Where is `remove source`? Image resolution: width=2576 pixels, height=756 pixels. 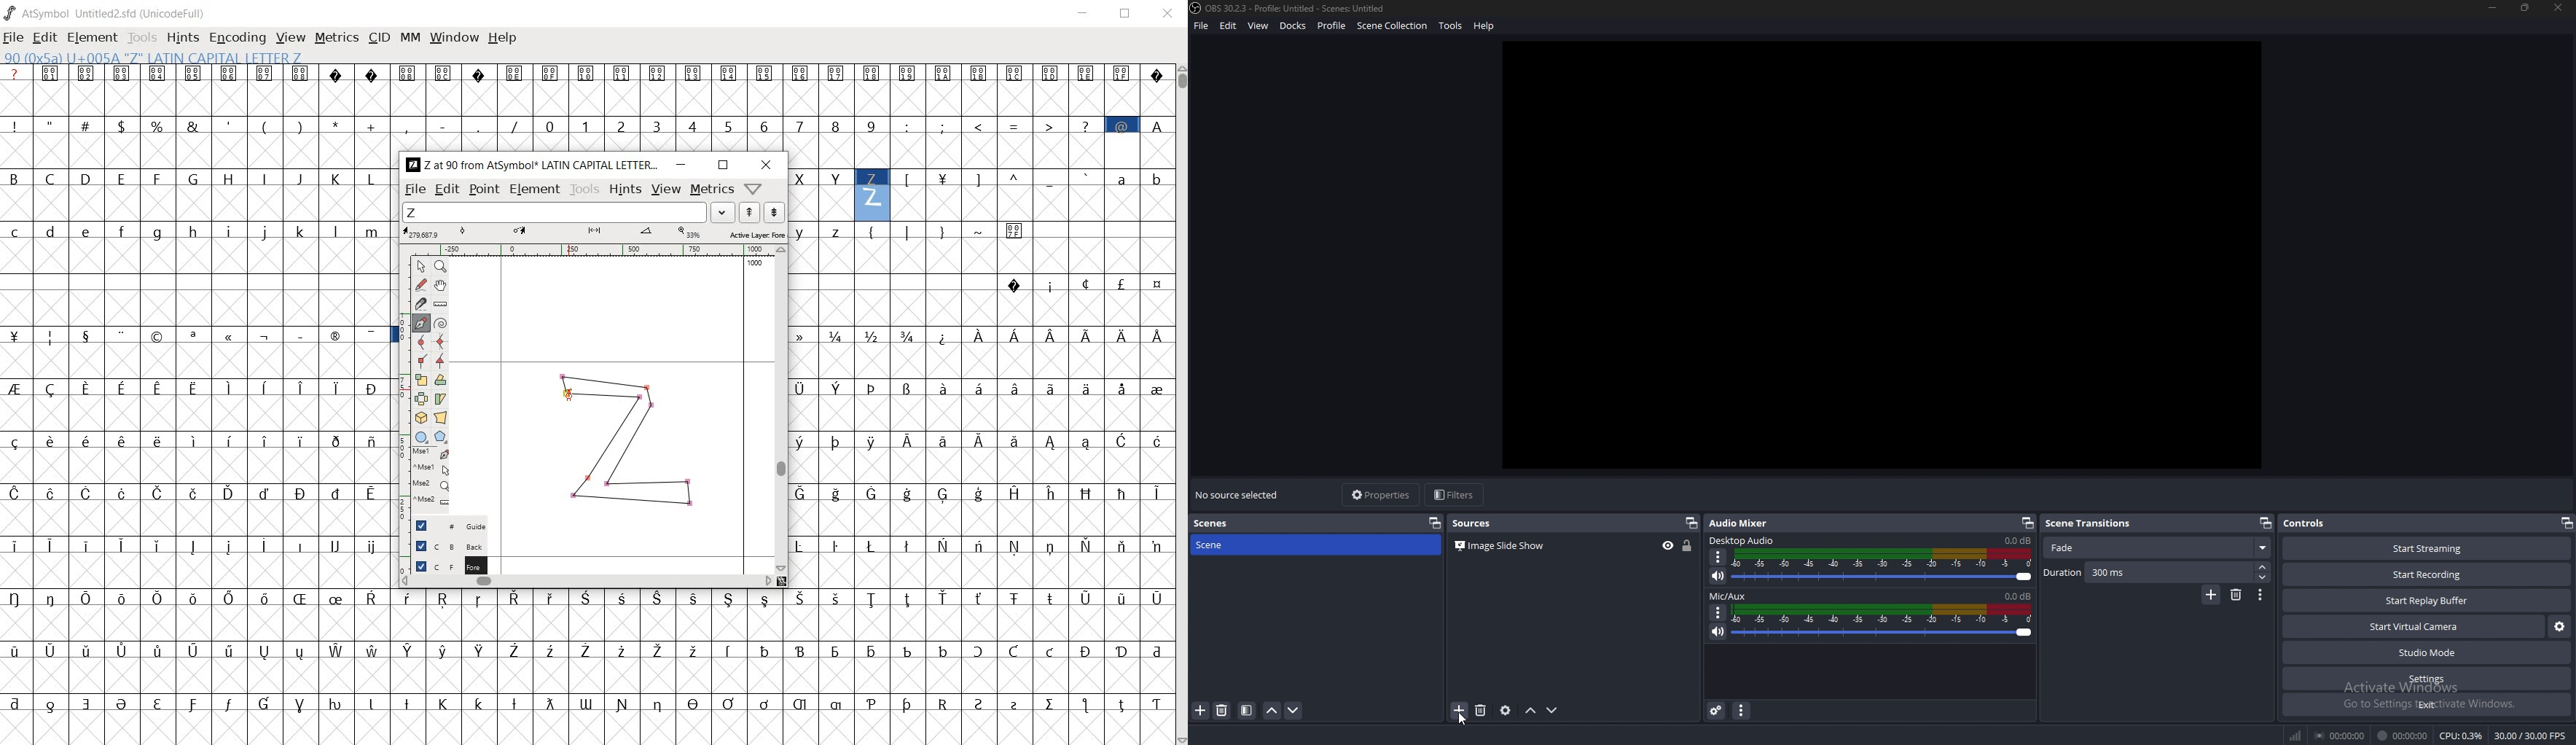
remove source is located at coordinates (1482, 710).